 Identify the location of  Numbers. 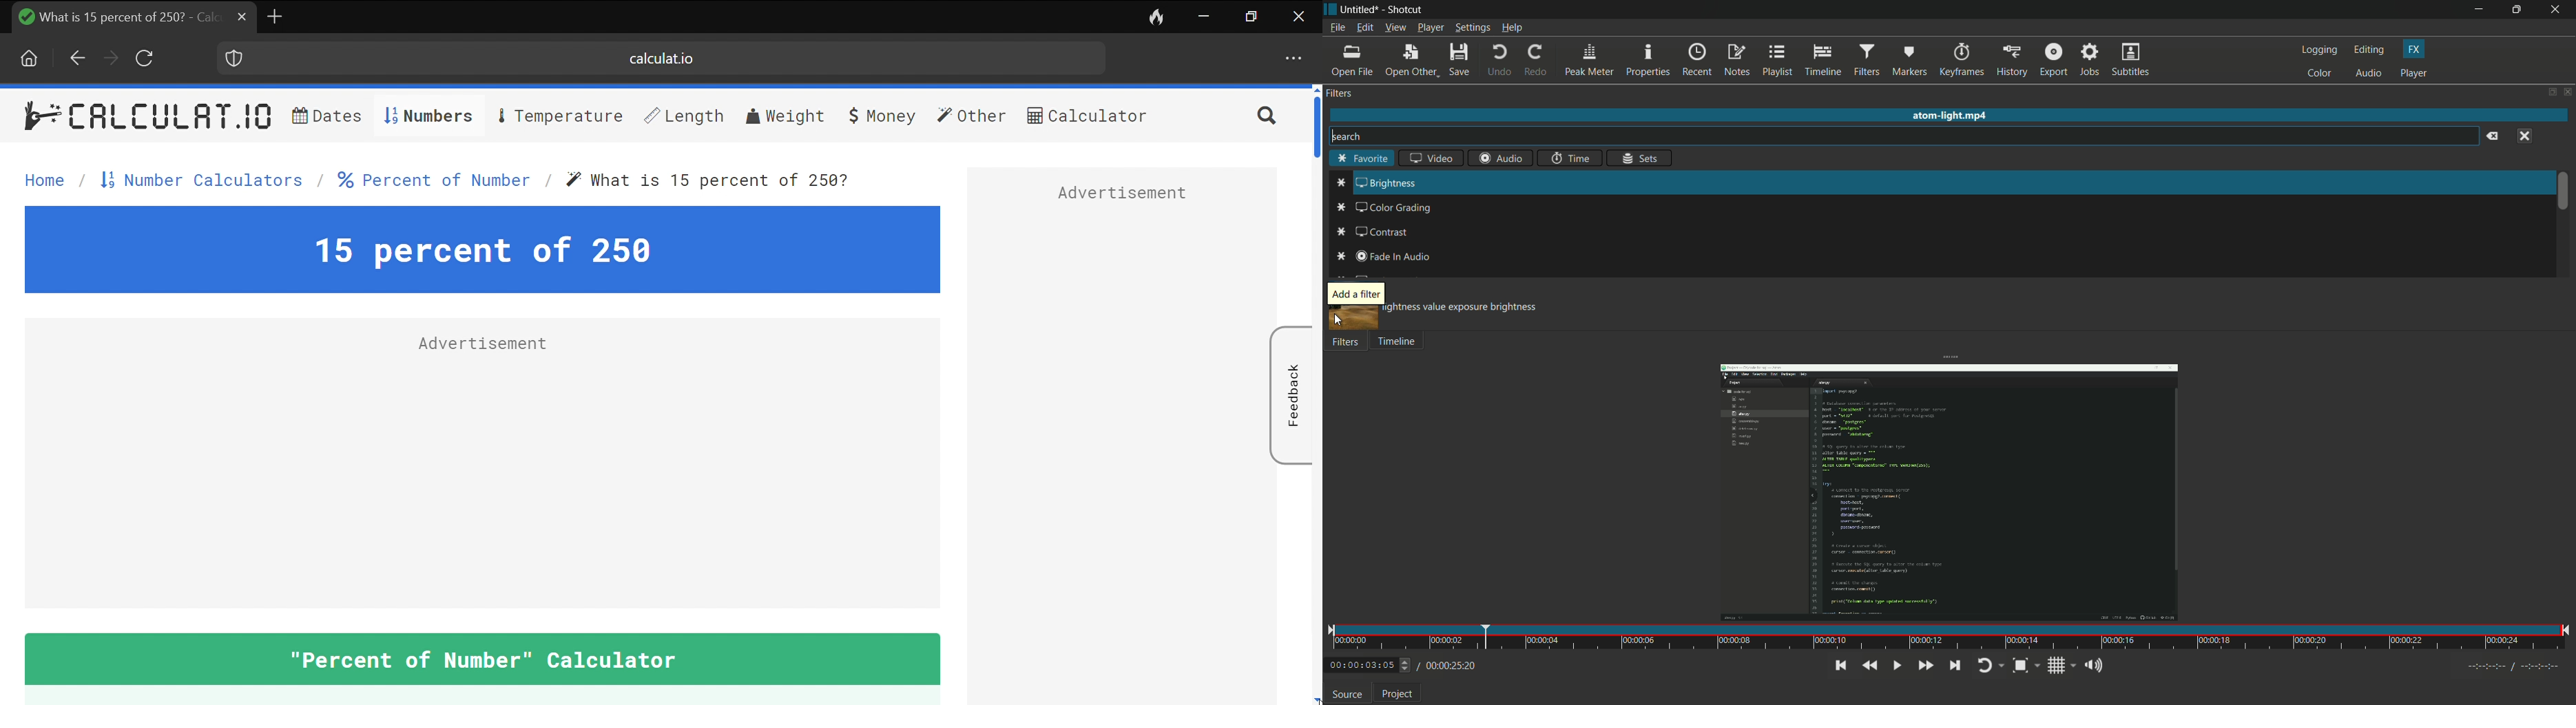
(426, 116).